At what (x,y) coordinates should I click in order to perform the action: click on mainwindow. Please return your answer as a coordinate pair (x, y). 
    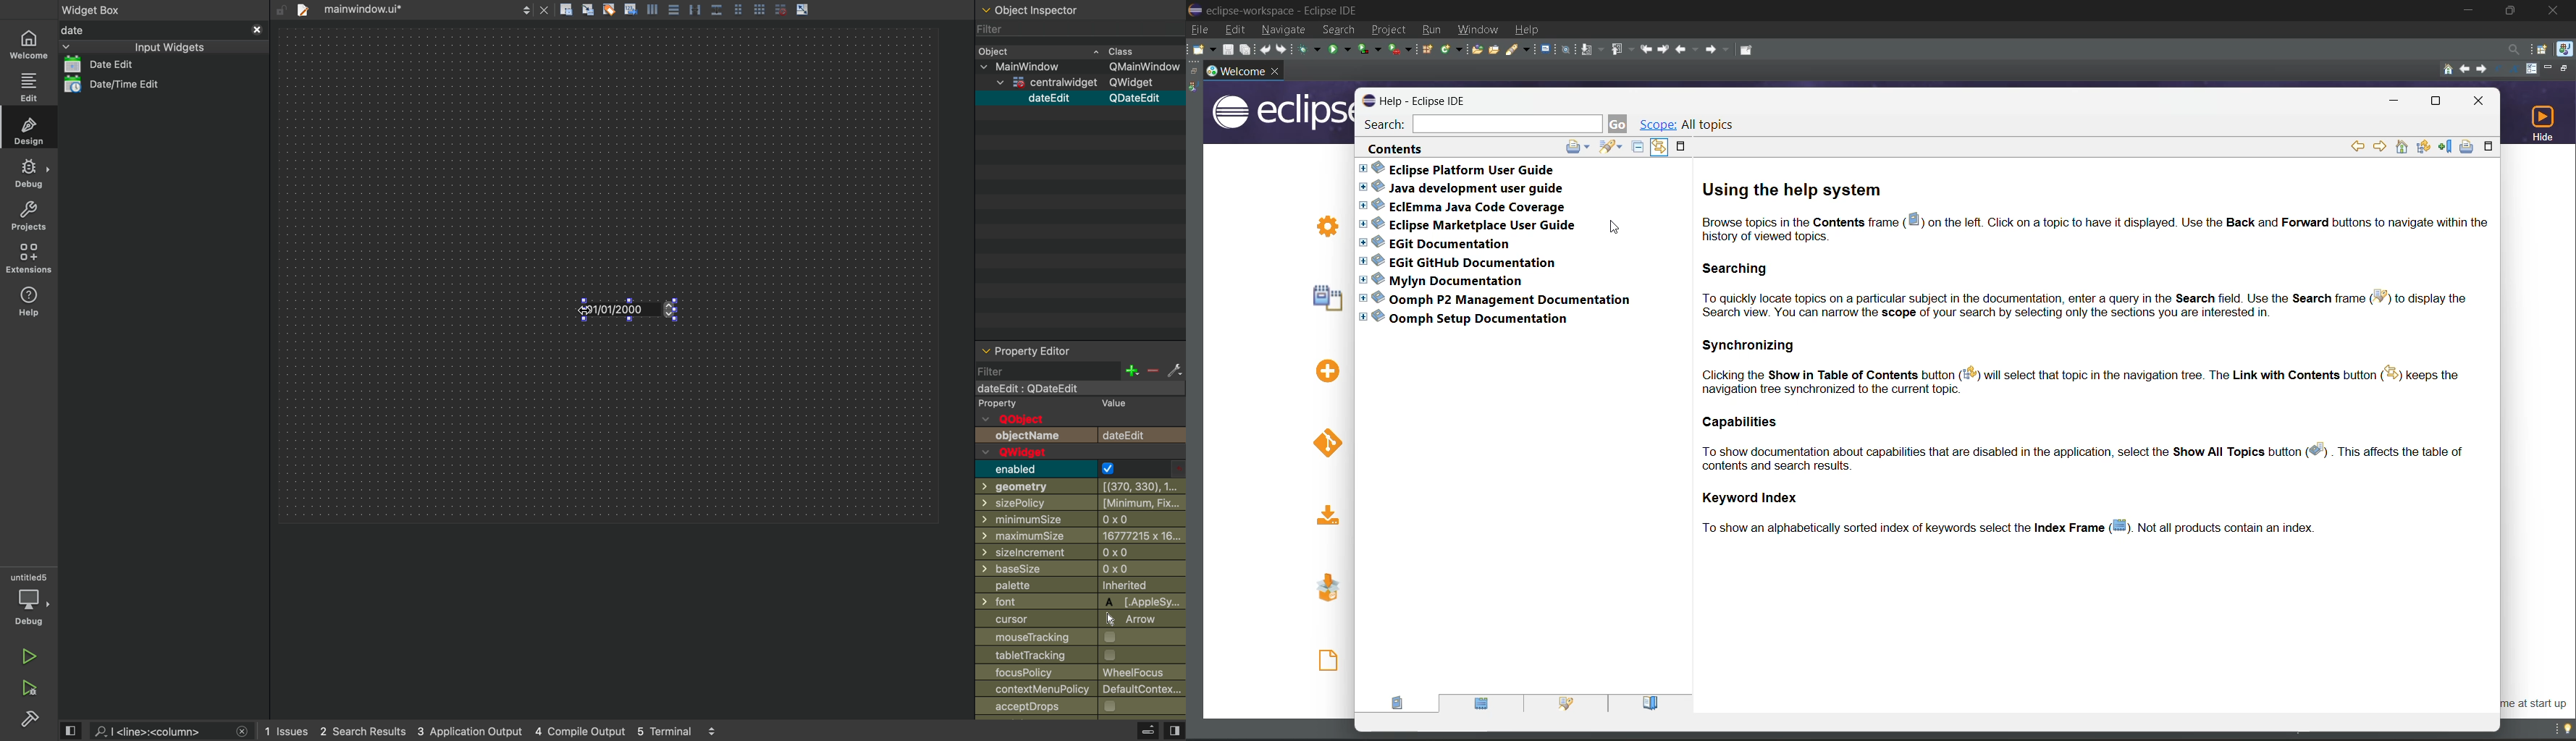
    Looking at the image, I should click on (1081, 67).